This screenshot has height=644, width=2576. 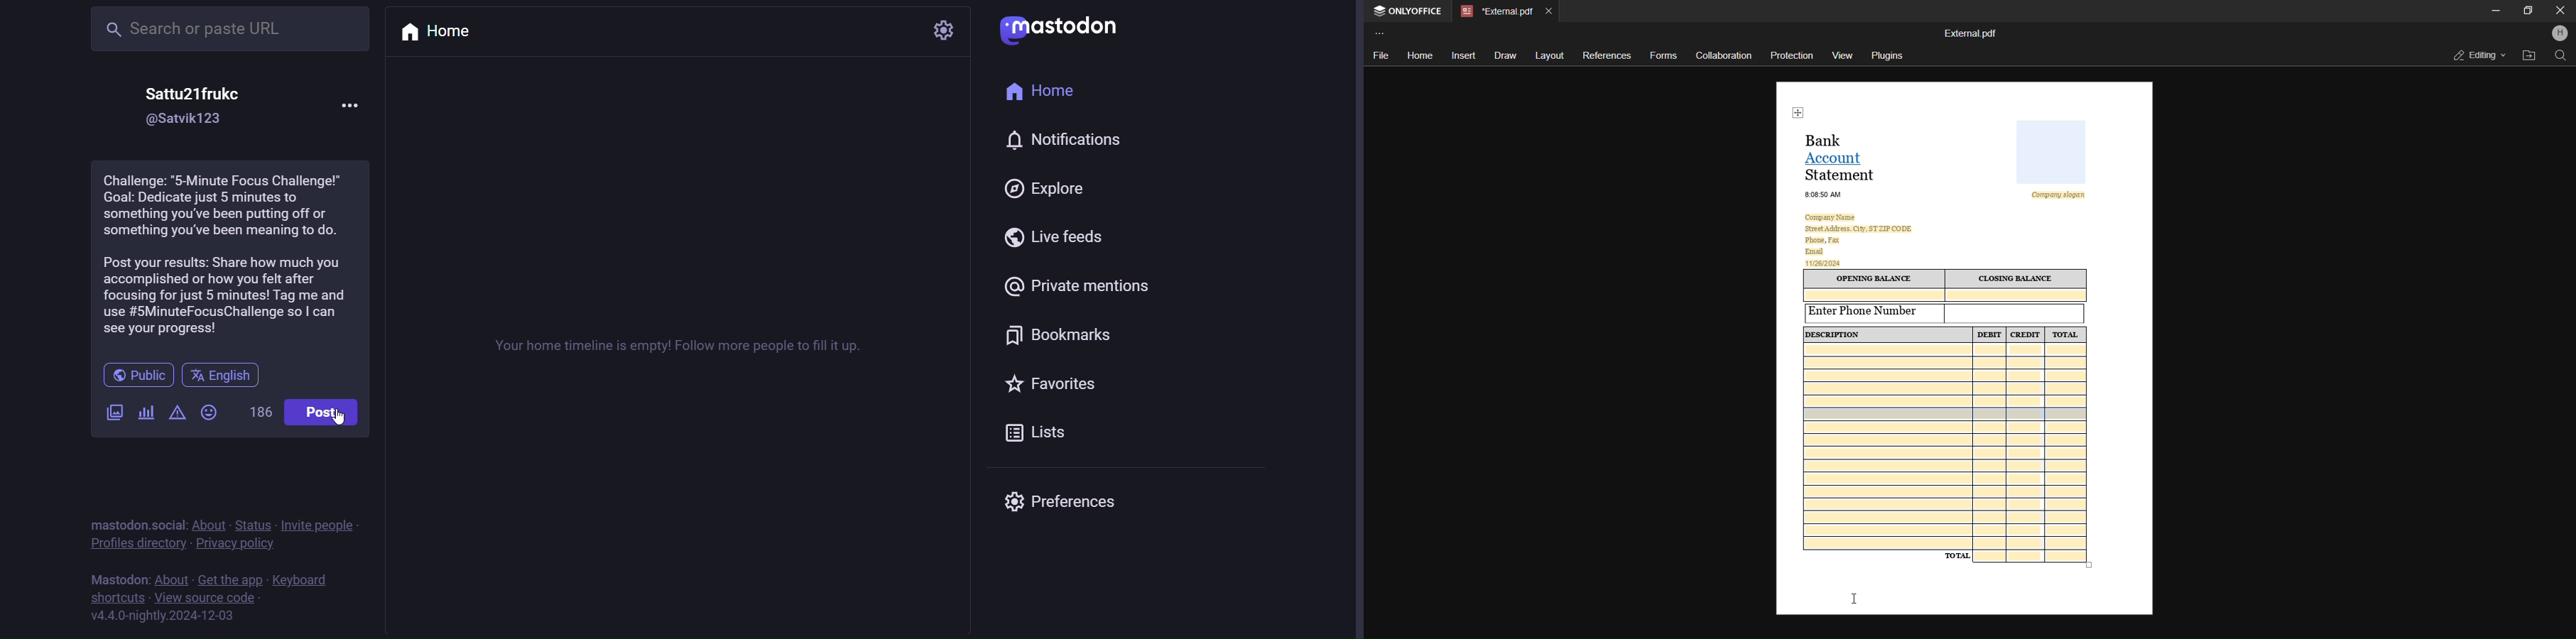 What do you see at coordinates (1066, 503) in the screenshot?
I see `preferences` at bounding box center [1066, 503].